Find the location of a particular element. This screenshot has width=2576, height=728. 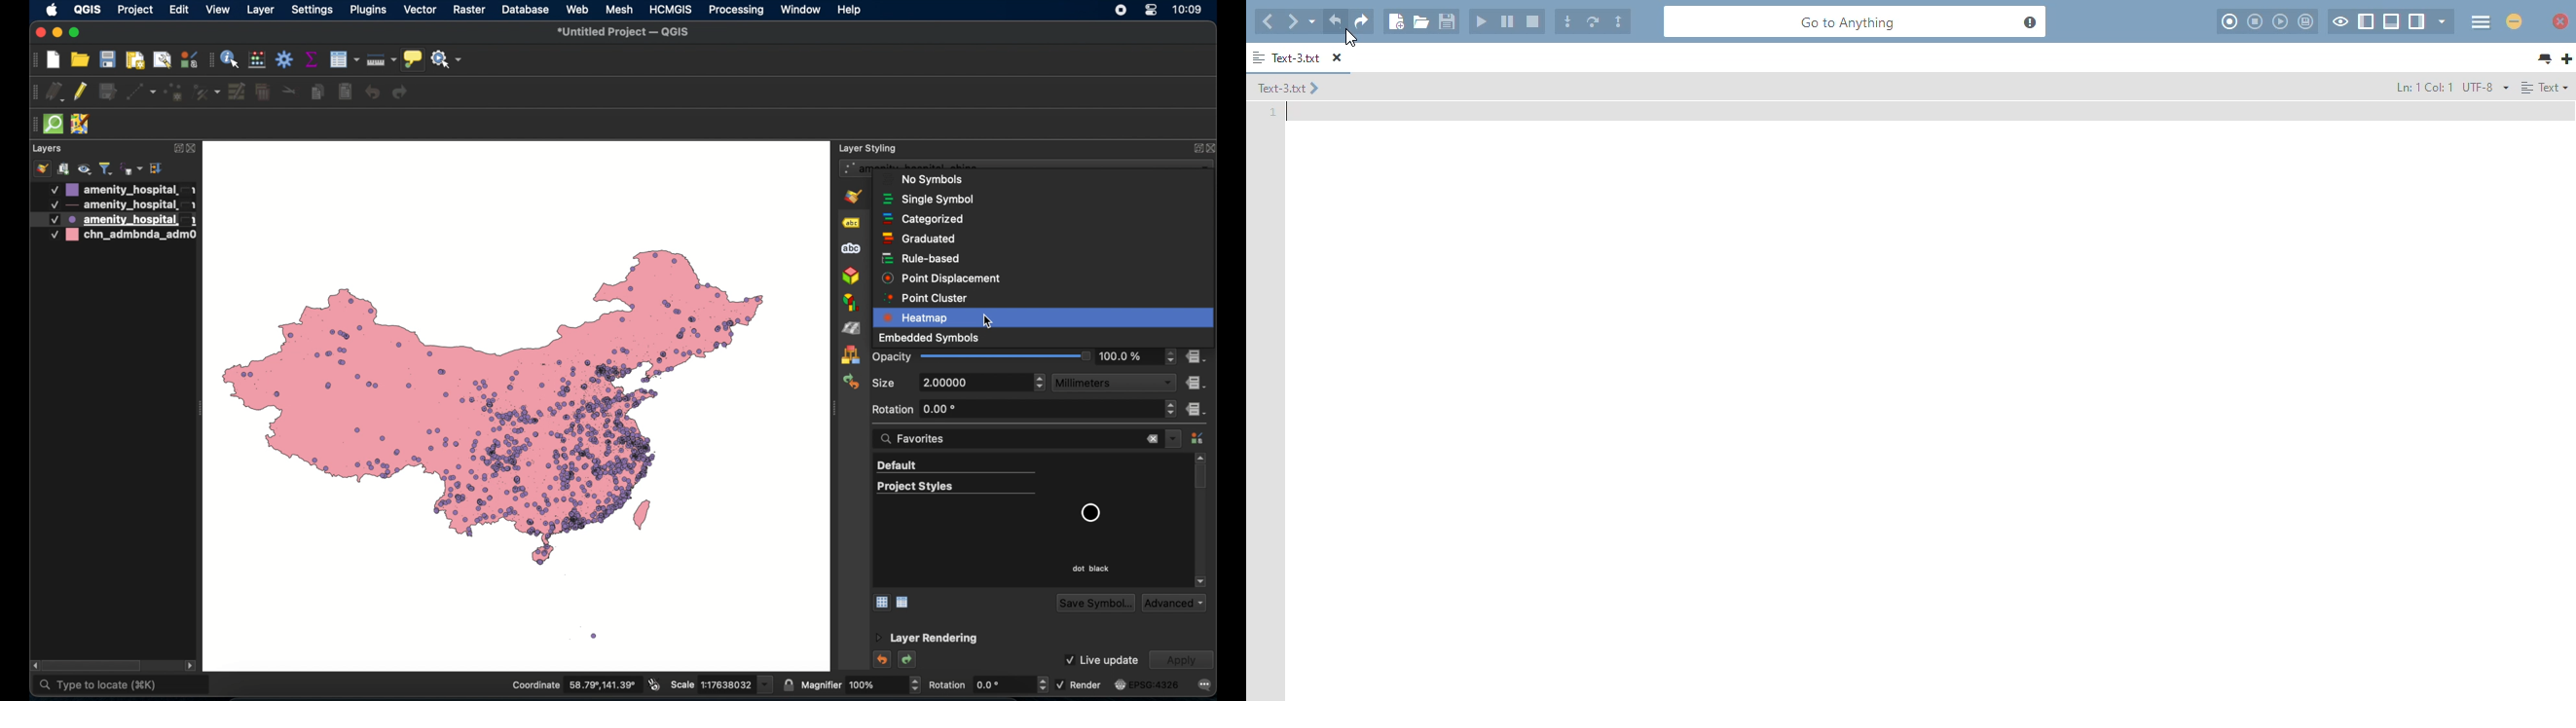

raster is located at coordinates (469, 10).